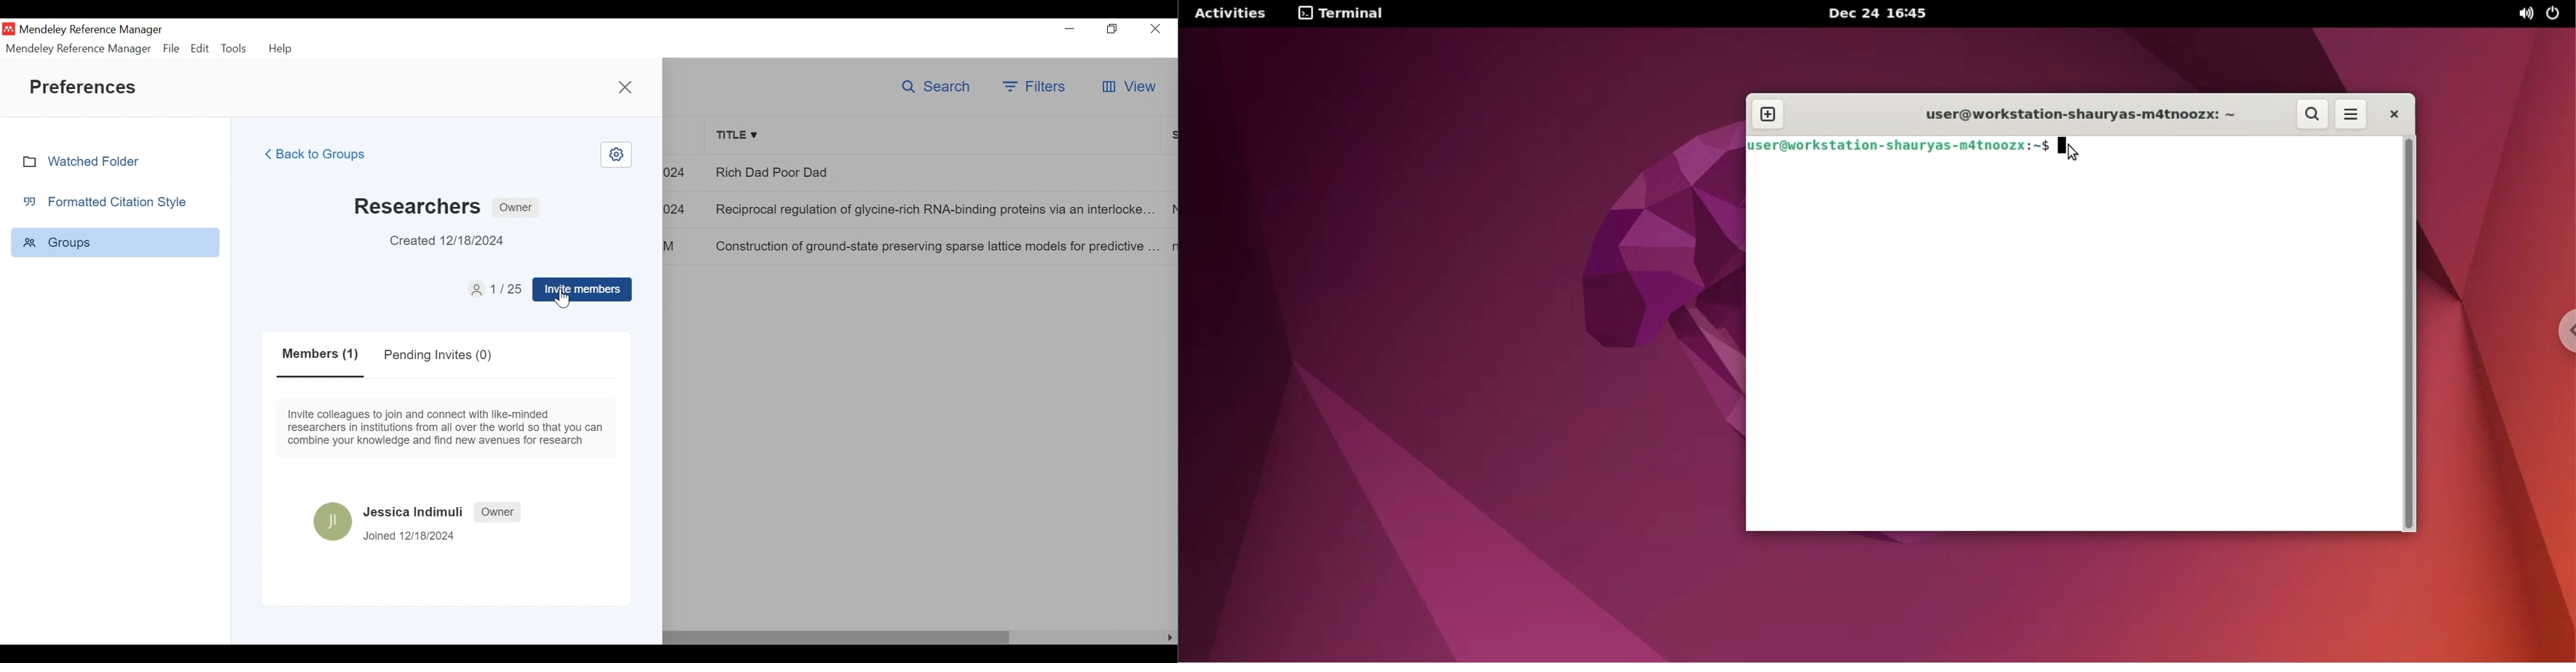  I want to click on Edit, so click(199, 48).